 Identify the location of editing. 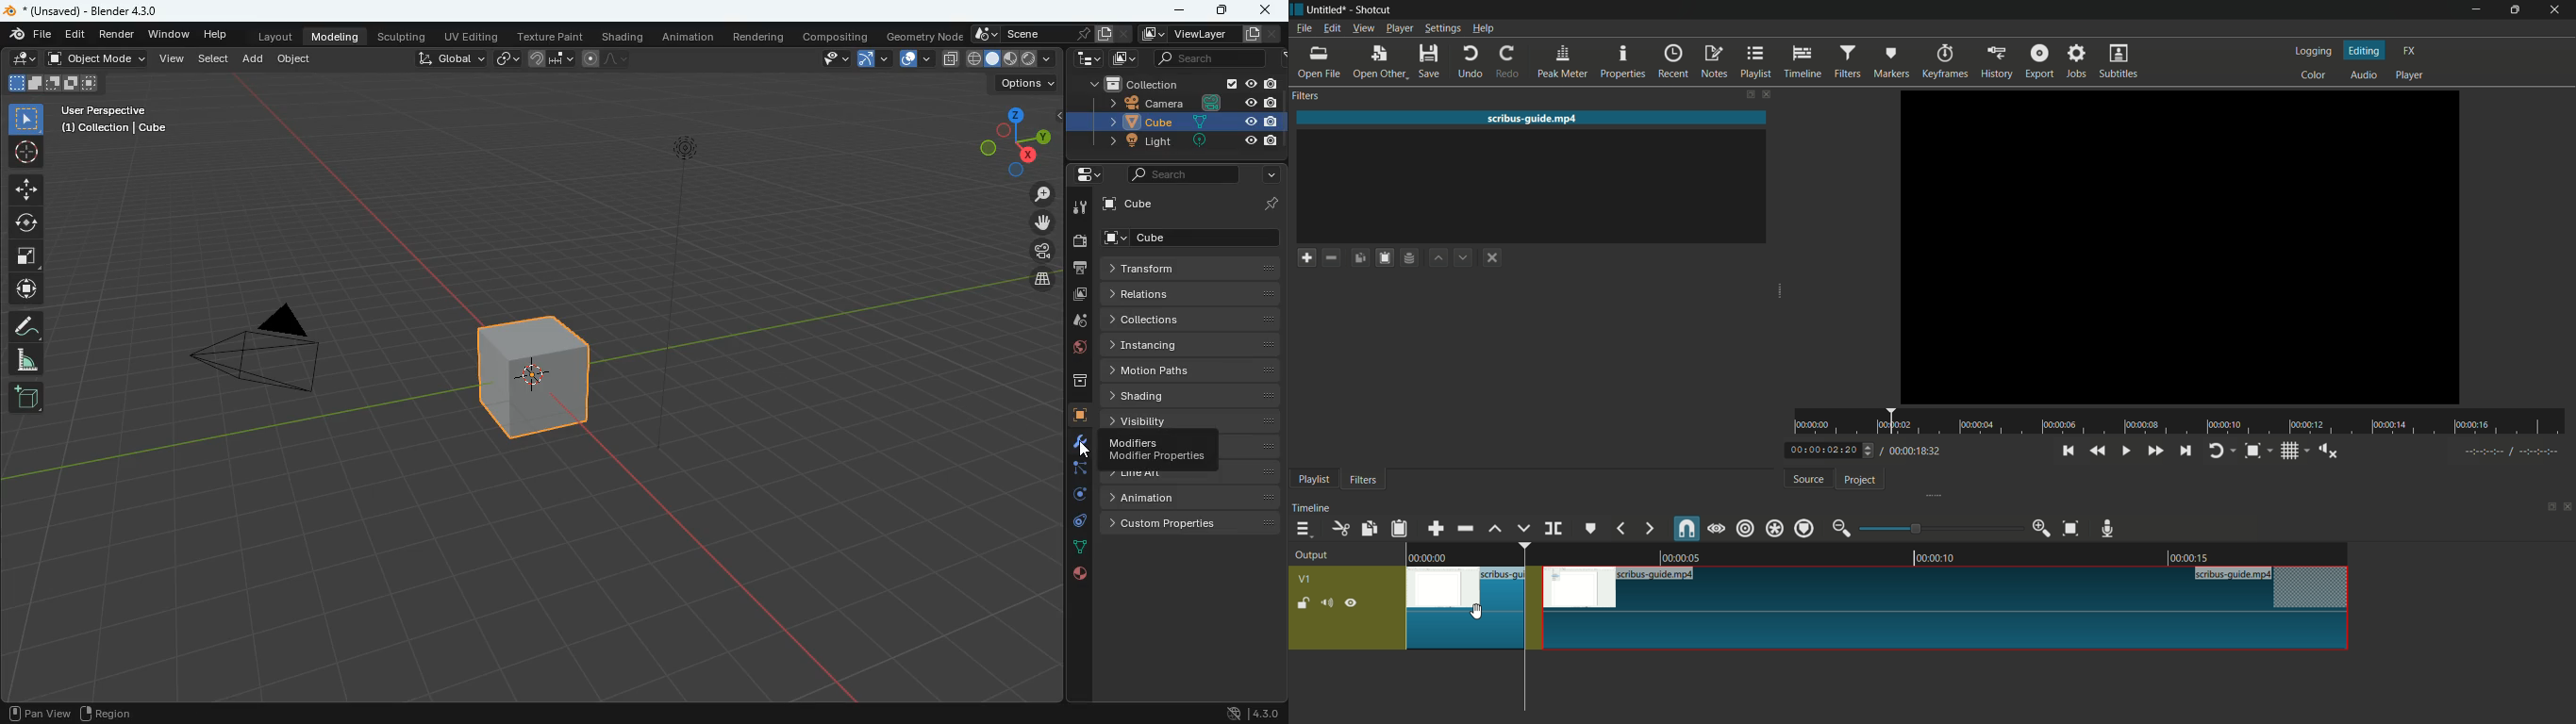
(2366, 50).